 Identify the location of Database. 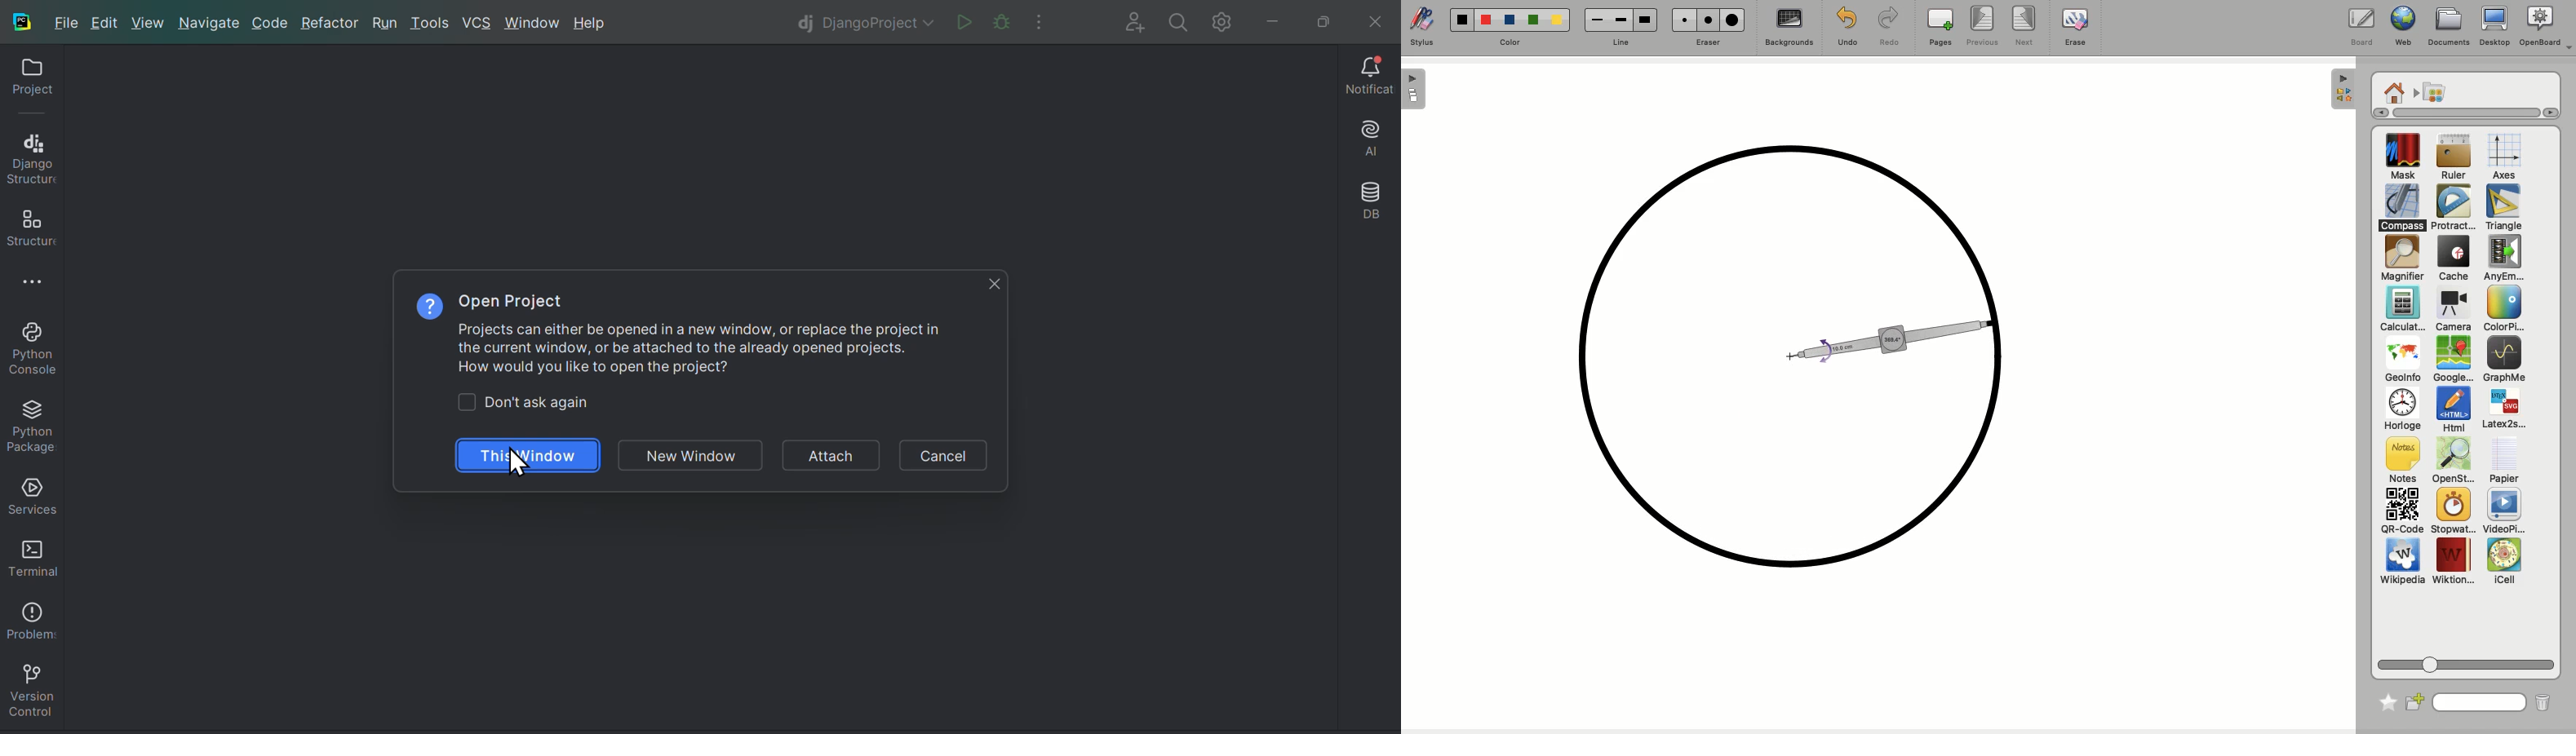
(1370, 201).